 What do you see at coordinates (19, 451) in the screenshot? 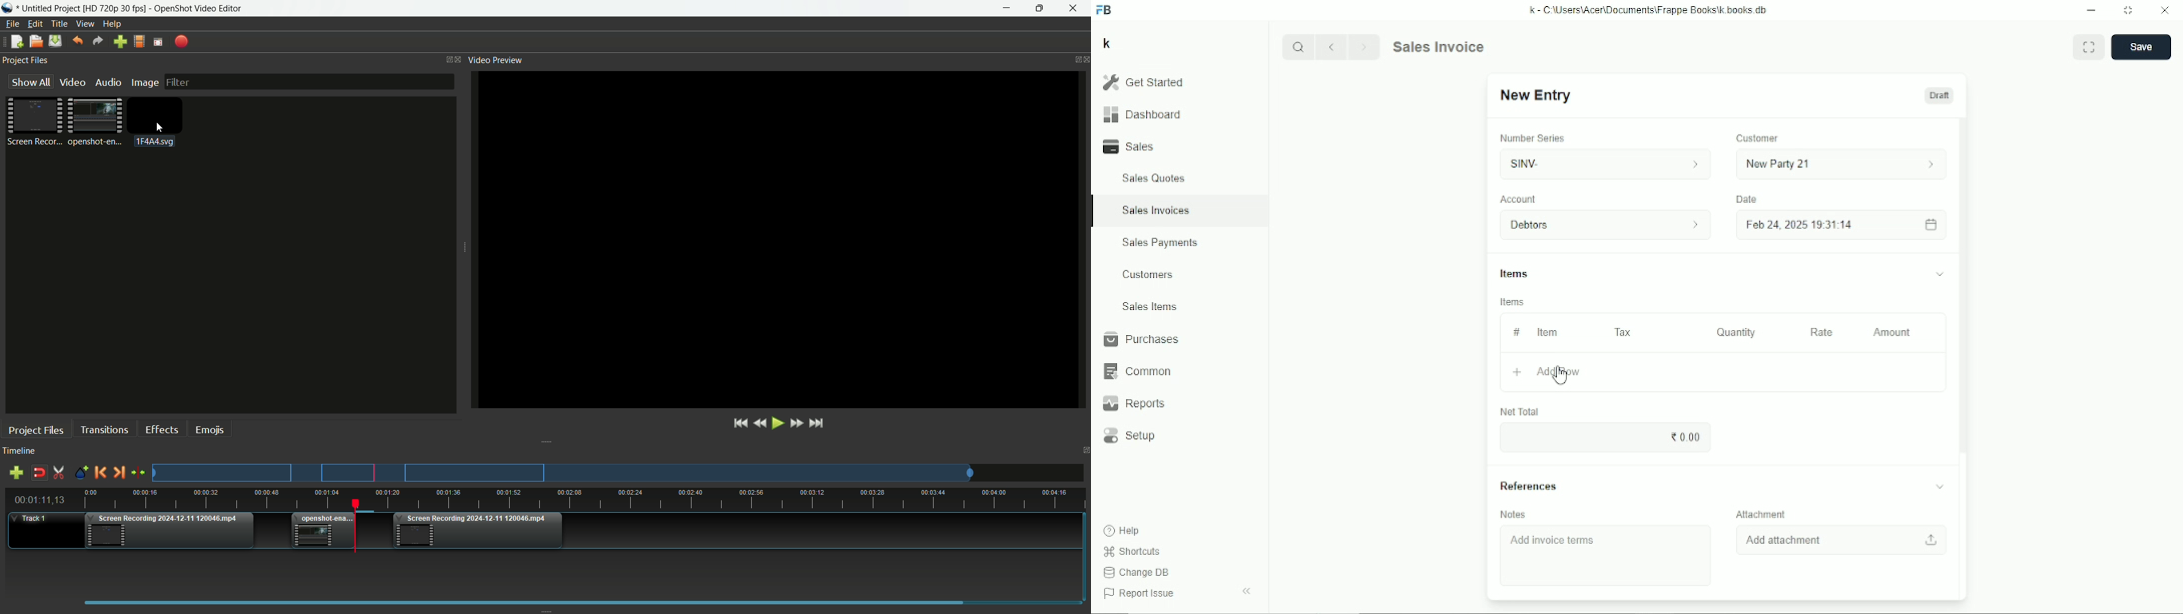
I see `Timeline` at bounding box center [19, 451].